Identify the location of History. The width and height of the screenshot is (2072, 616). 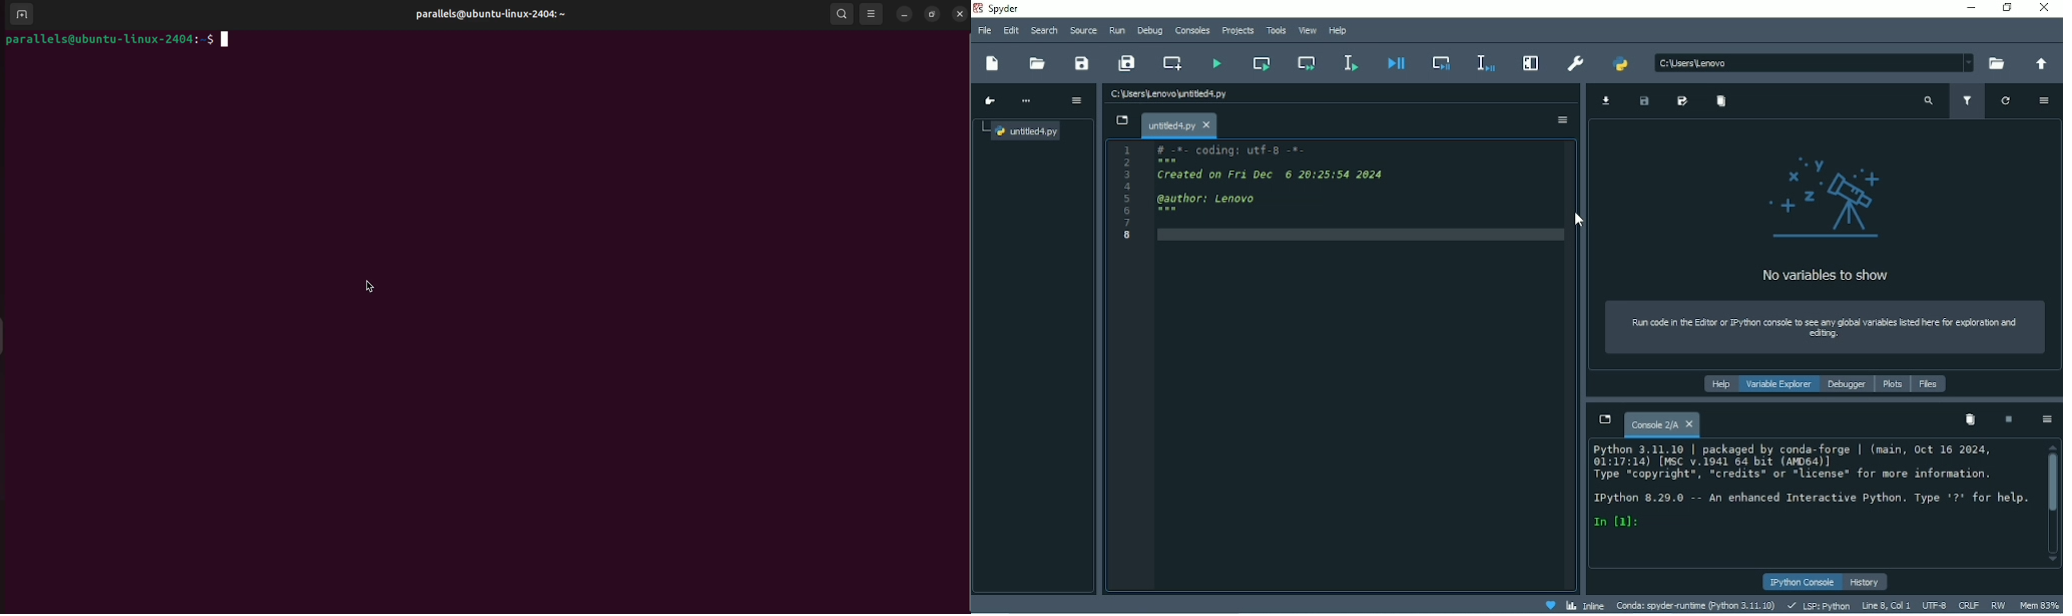
(1869, 582).